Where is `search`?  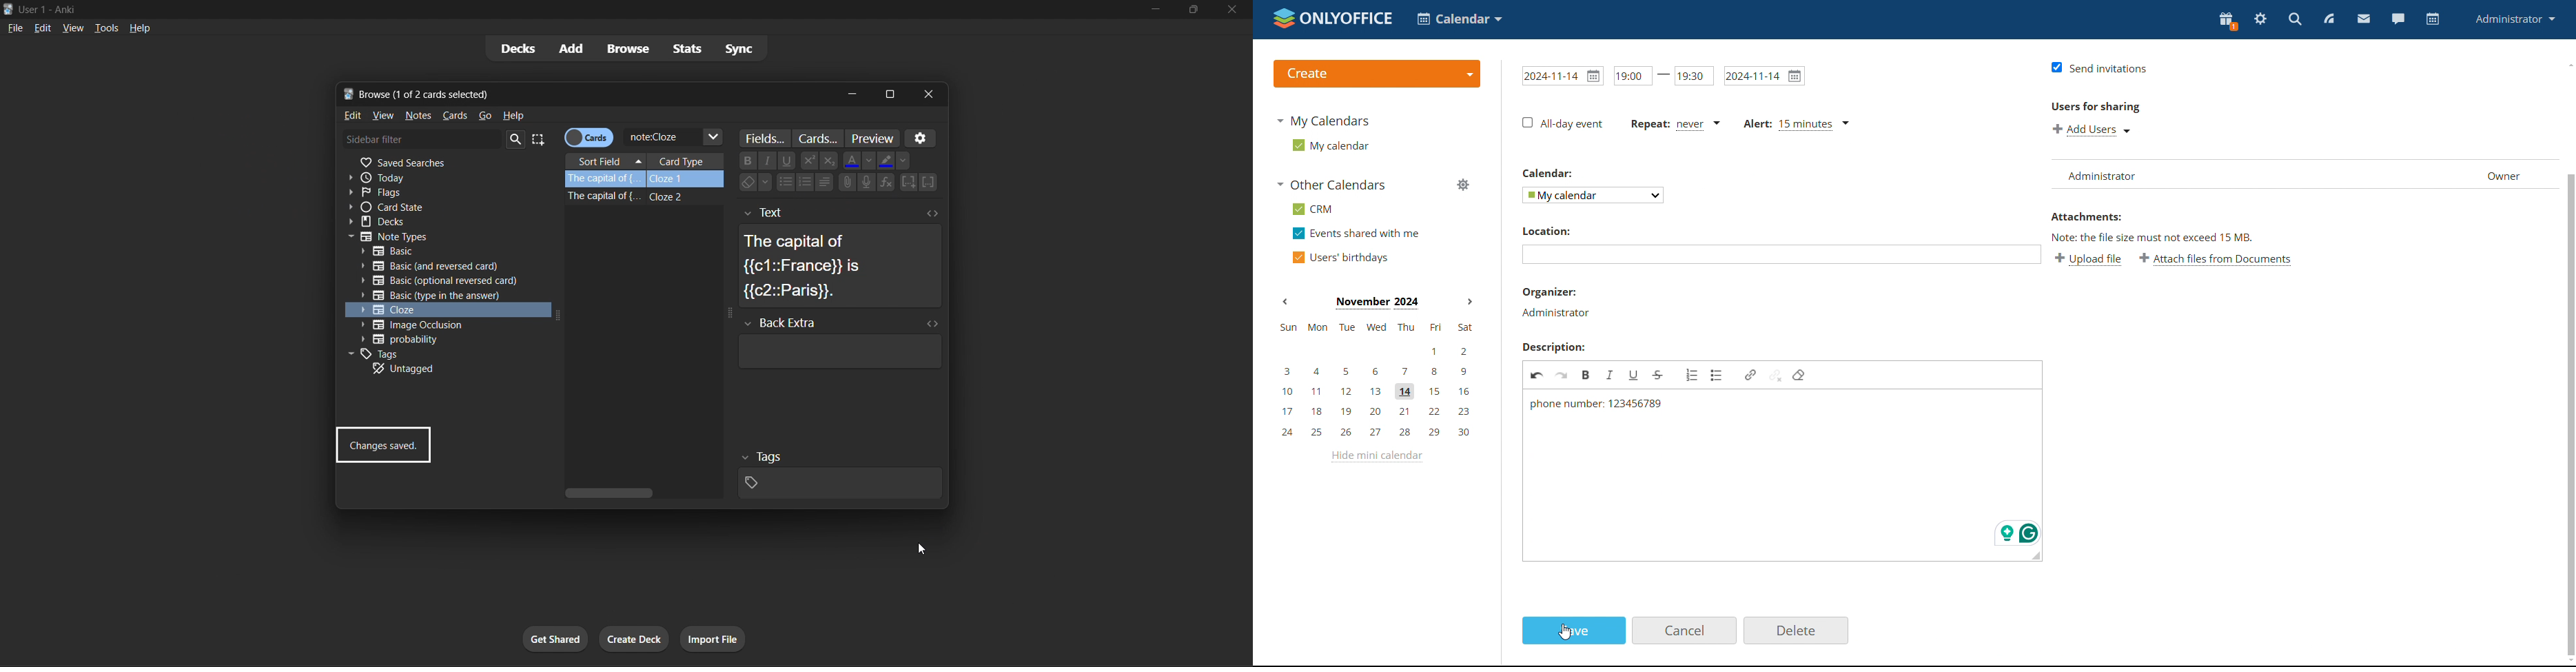
search is located at coordinates (517, 140).